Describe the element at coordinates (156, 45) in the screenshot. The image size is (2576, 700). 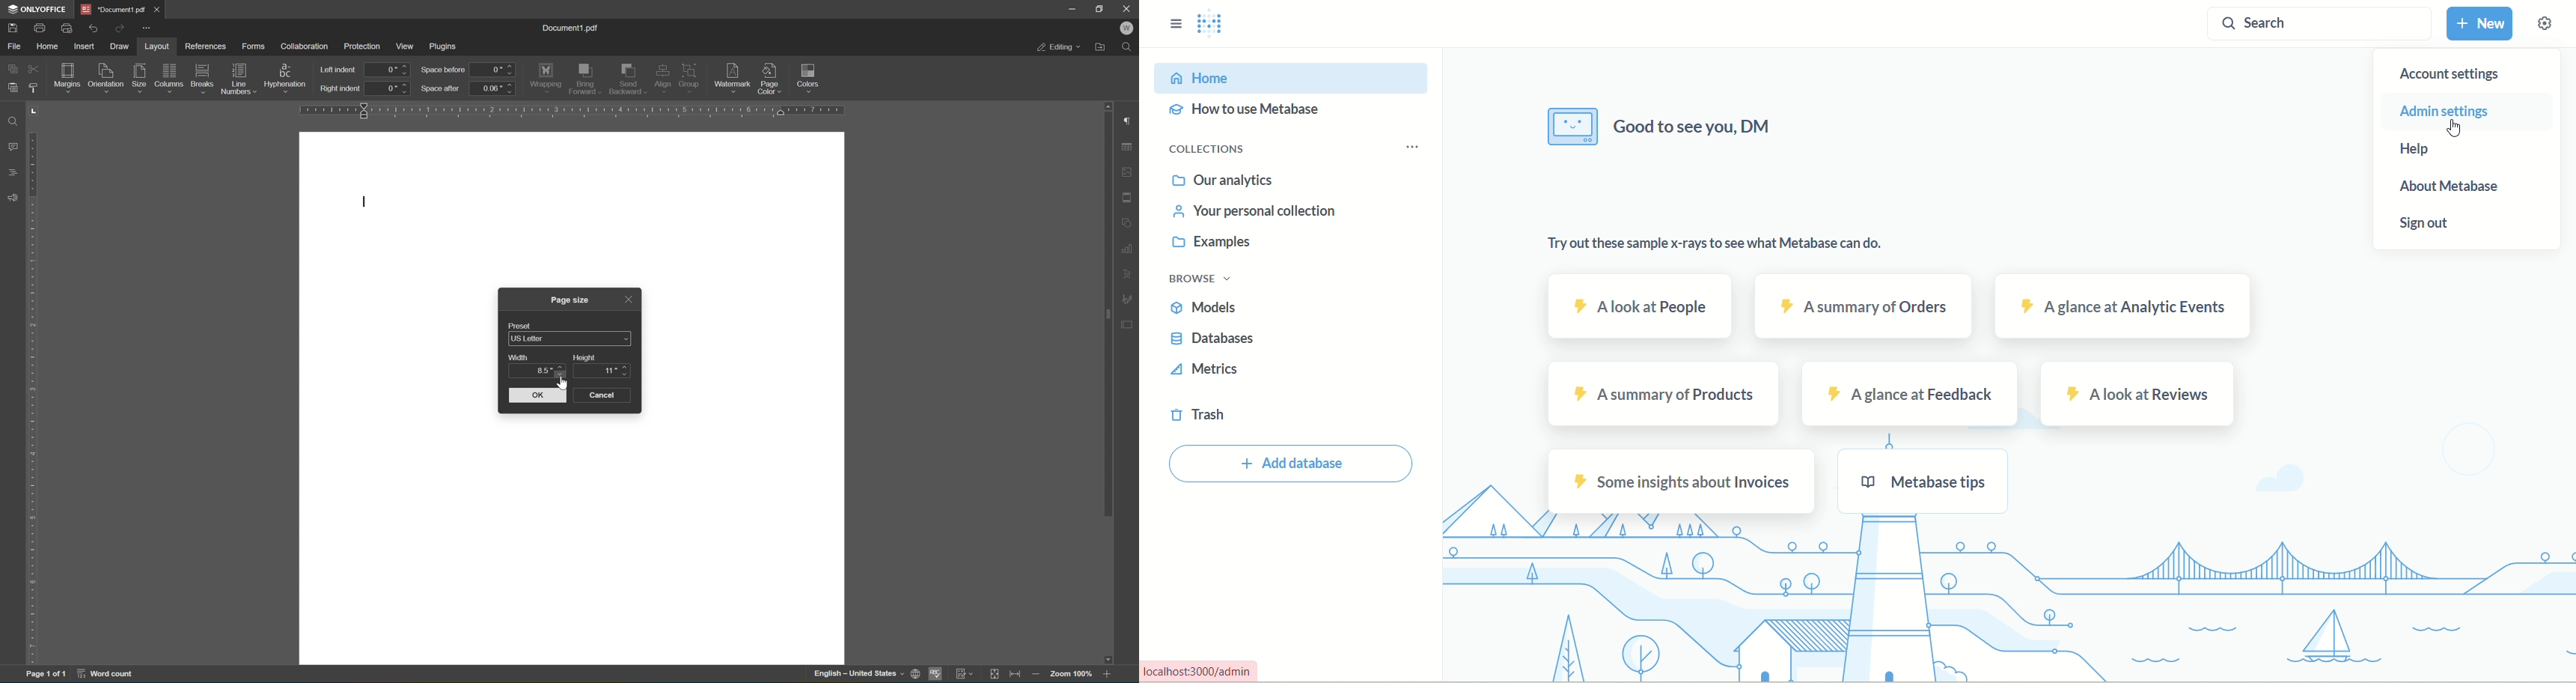
I see `layout` at that location.